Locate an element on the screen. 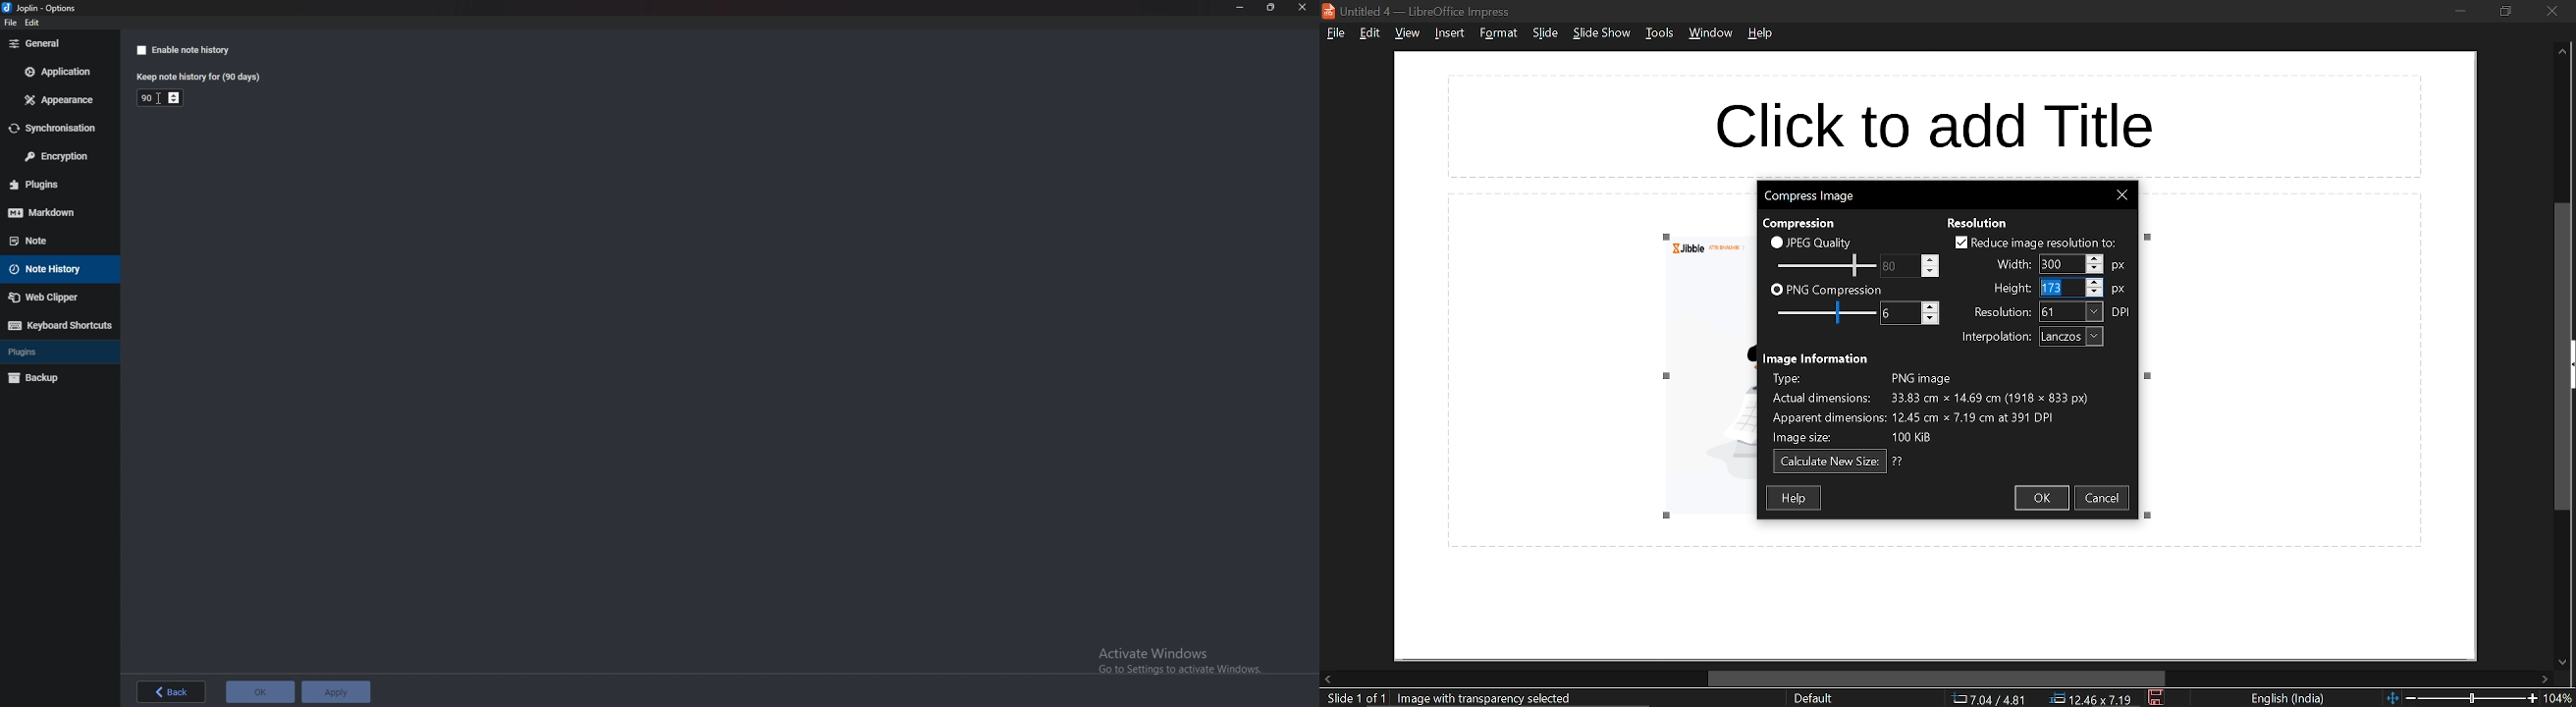 The height and width of the screenshot is (728, 2576). checkbox is located at coordinates (1776, 291).